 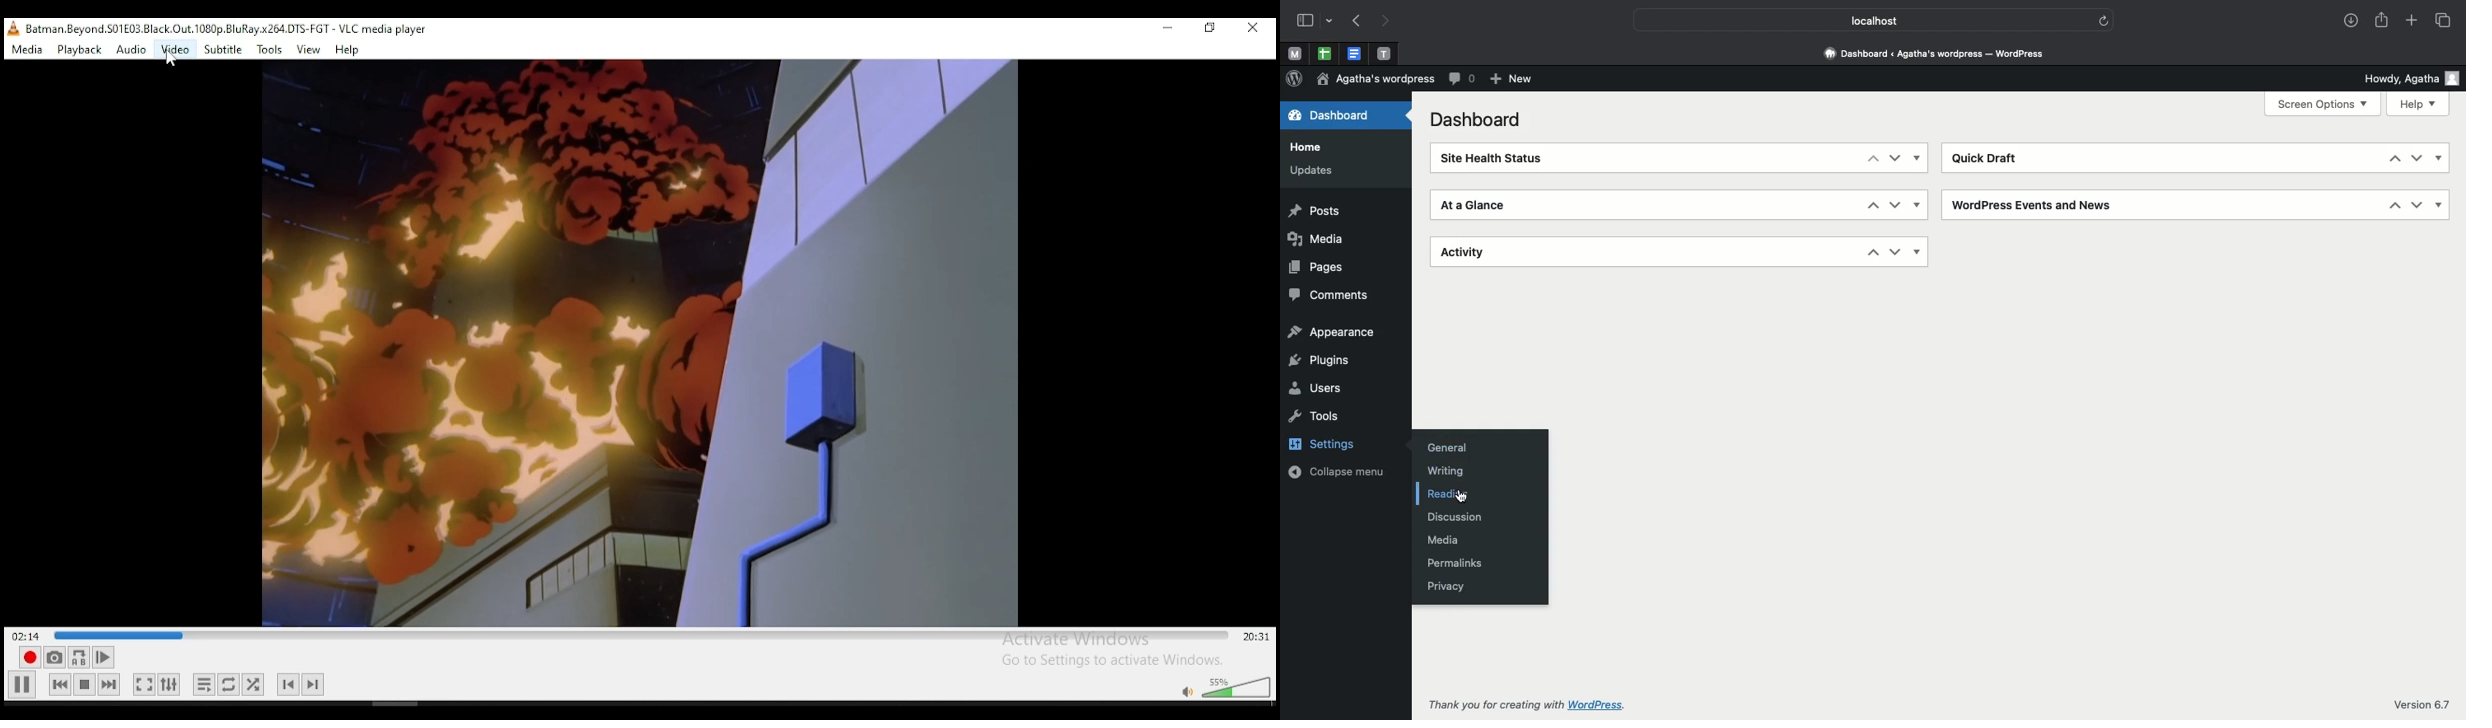 What do you see at coordinates (2398, 160) in the screenshot?
I see `Up` at bounding box center [2398, 160].